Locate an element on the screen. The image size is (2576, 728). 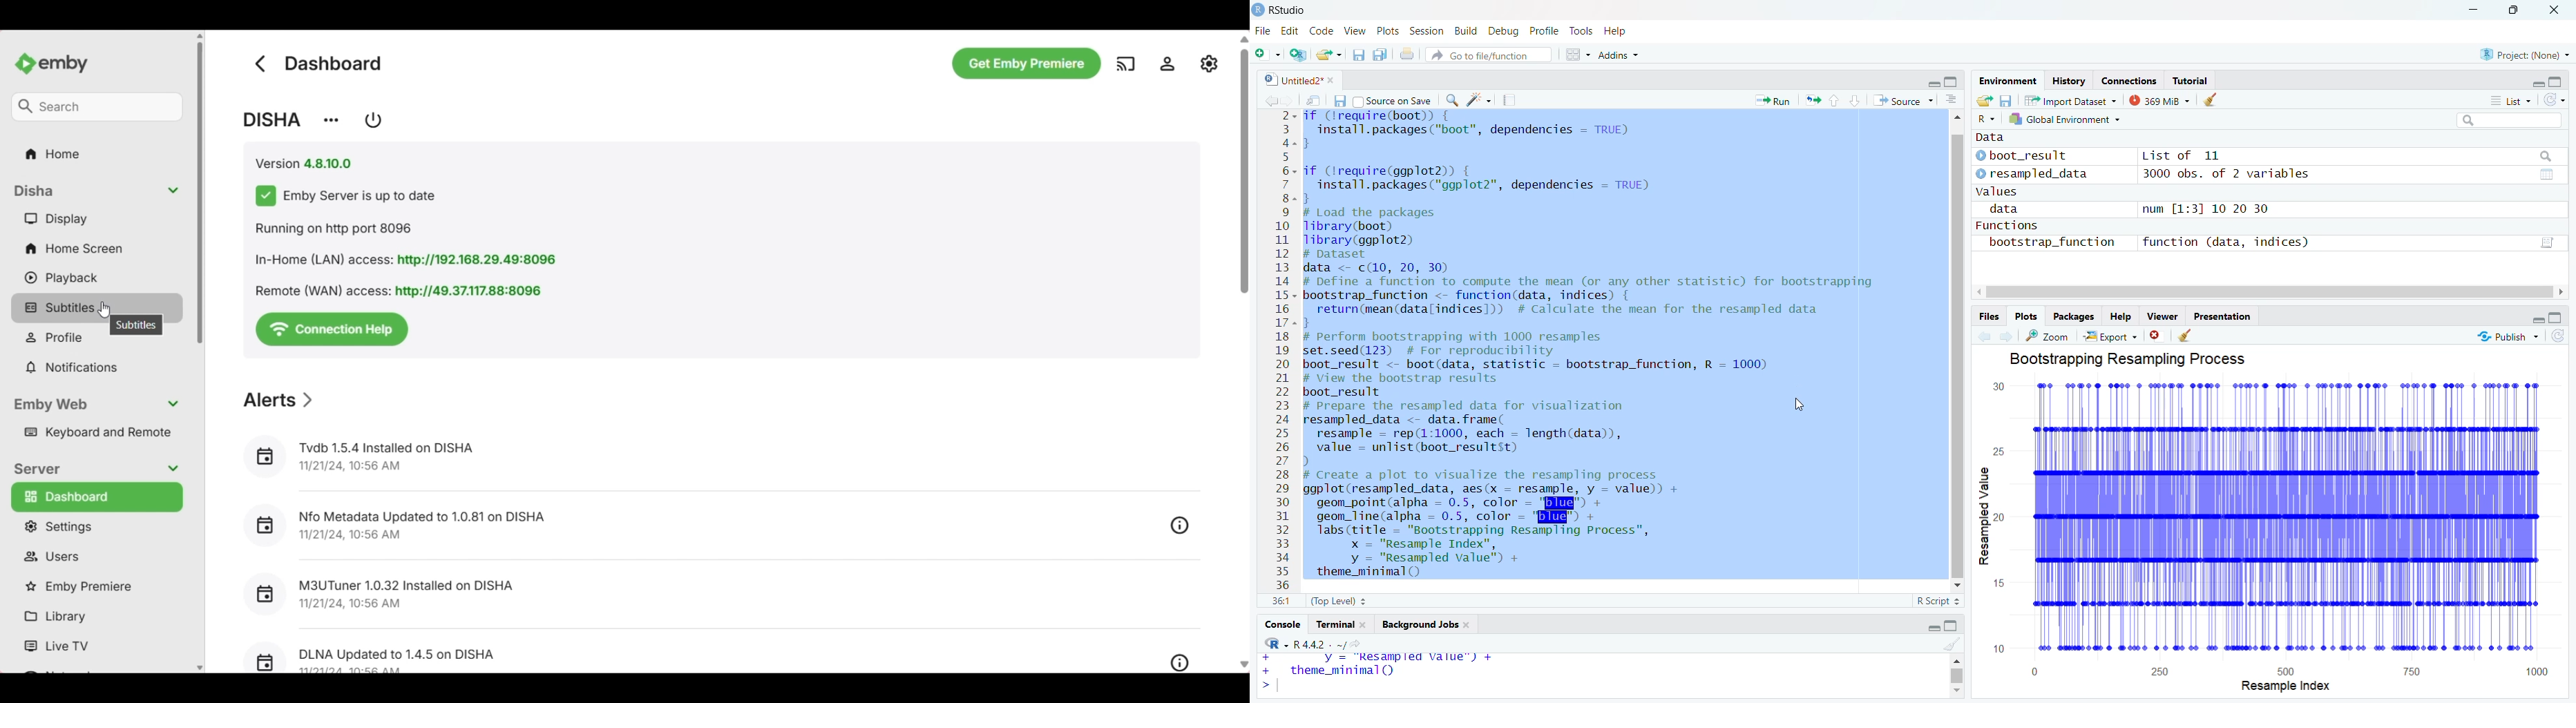
Collapse Server is located at coordinates (98, 469).